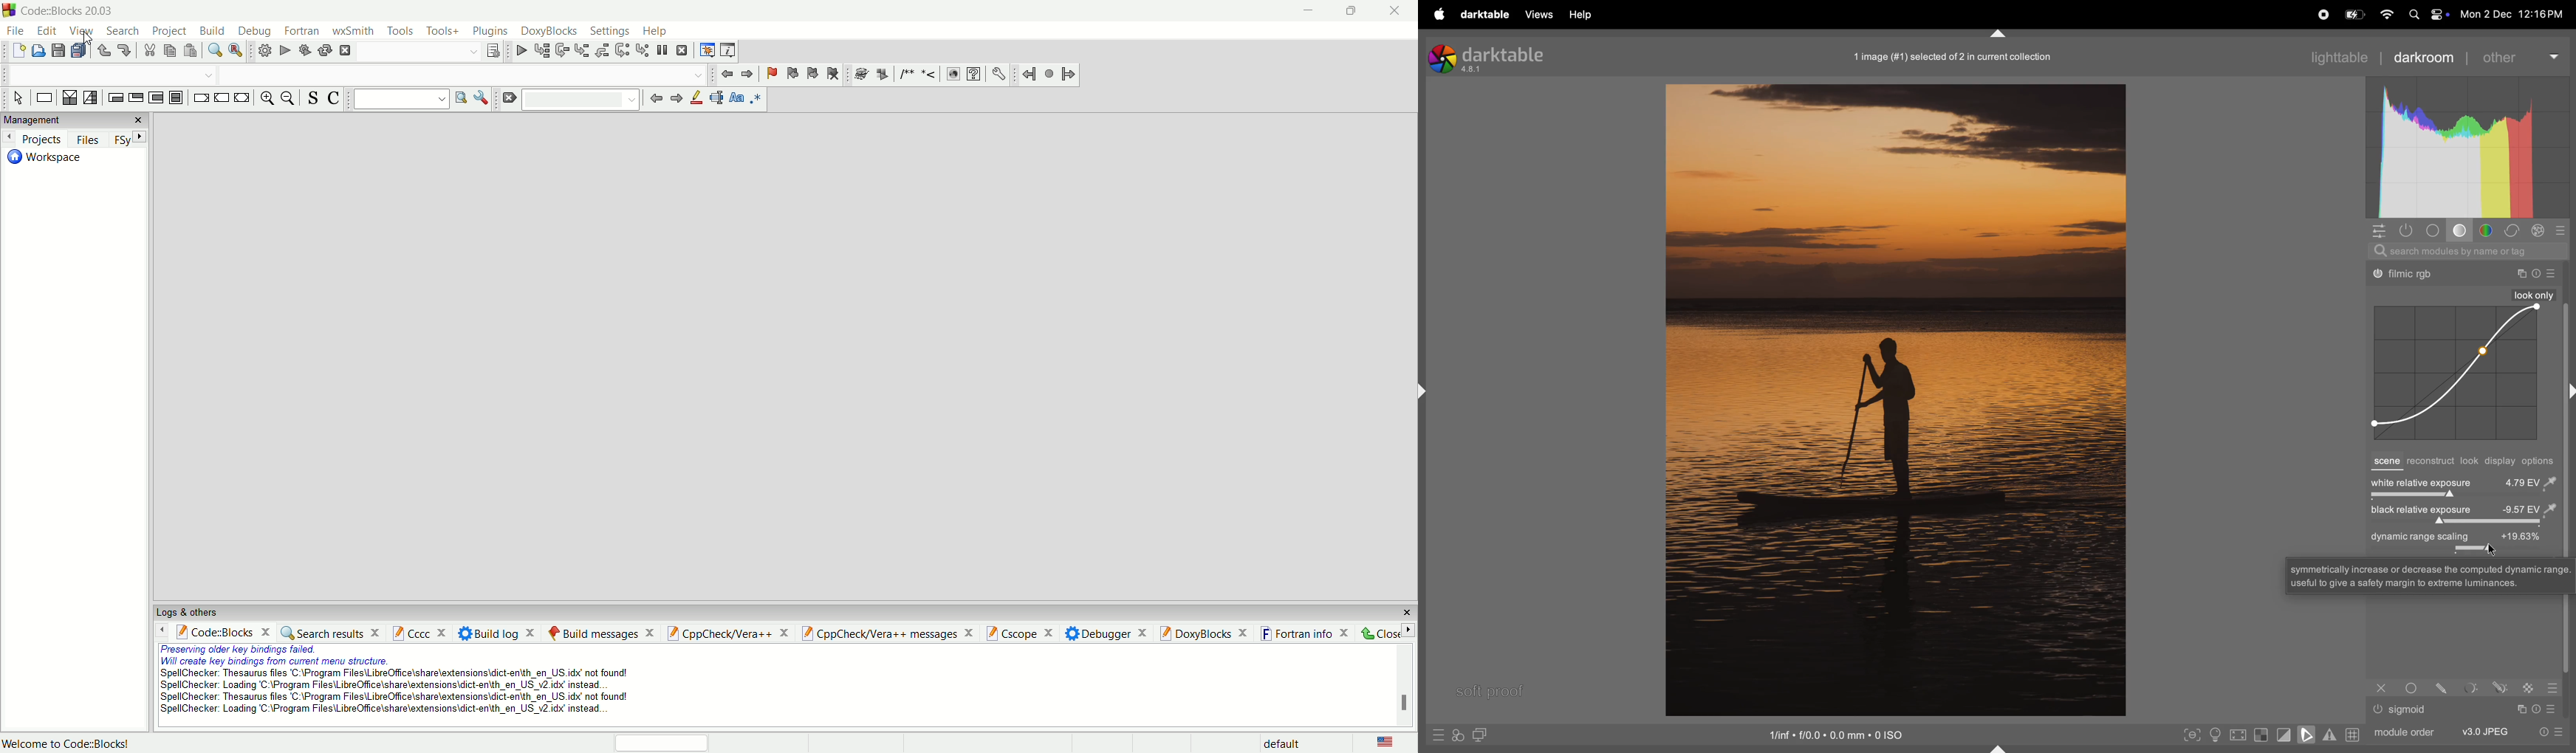 This screenshot has width=2576, height=756. What do you see at coordinates (311, 99) in the screenshot?
I see `toggle source` at bounding box center [311, 99].